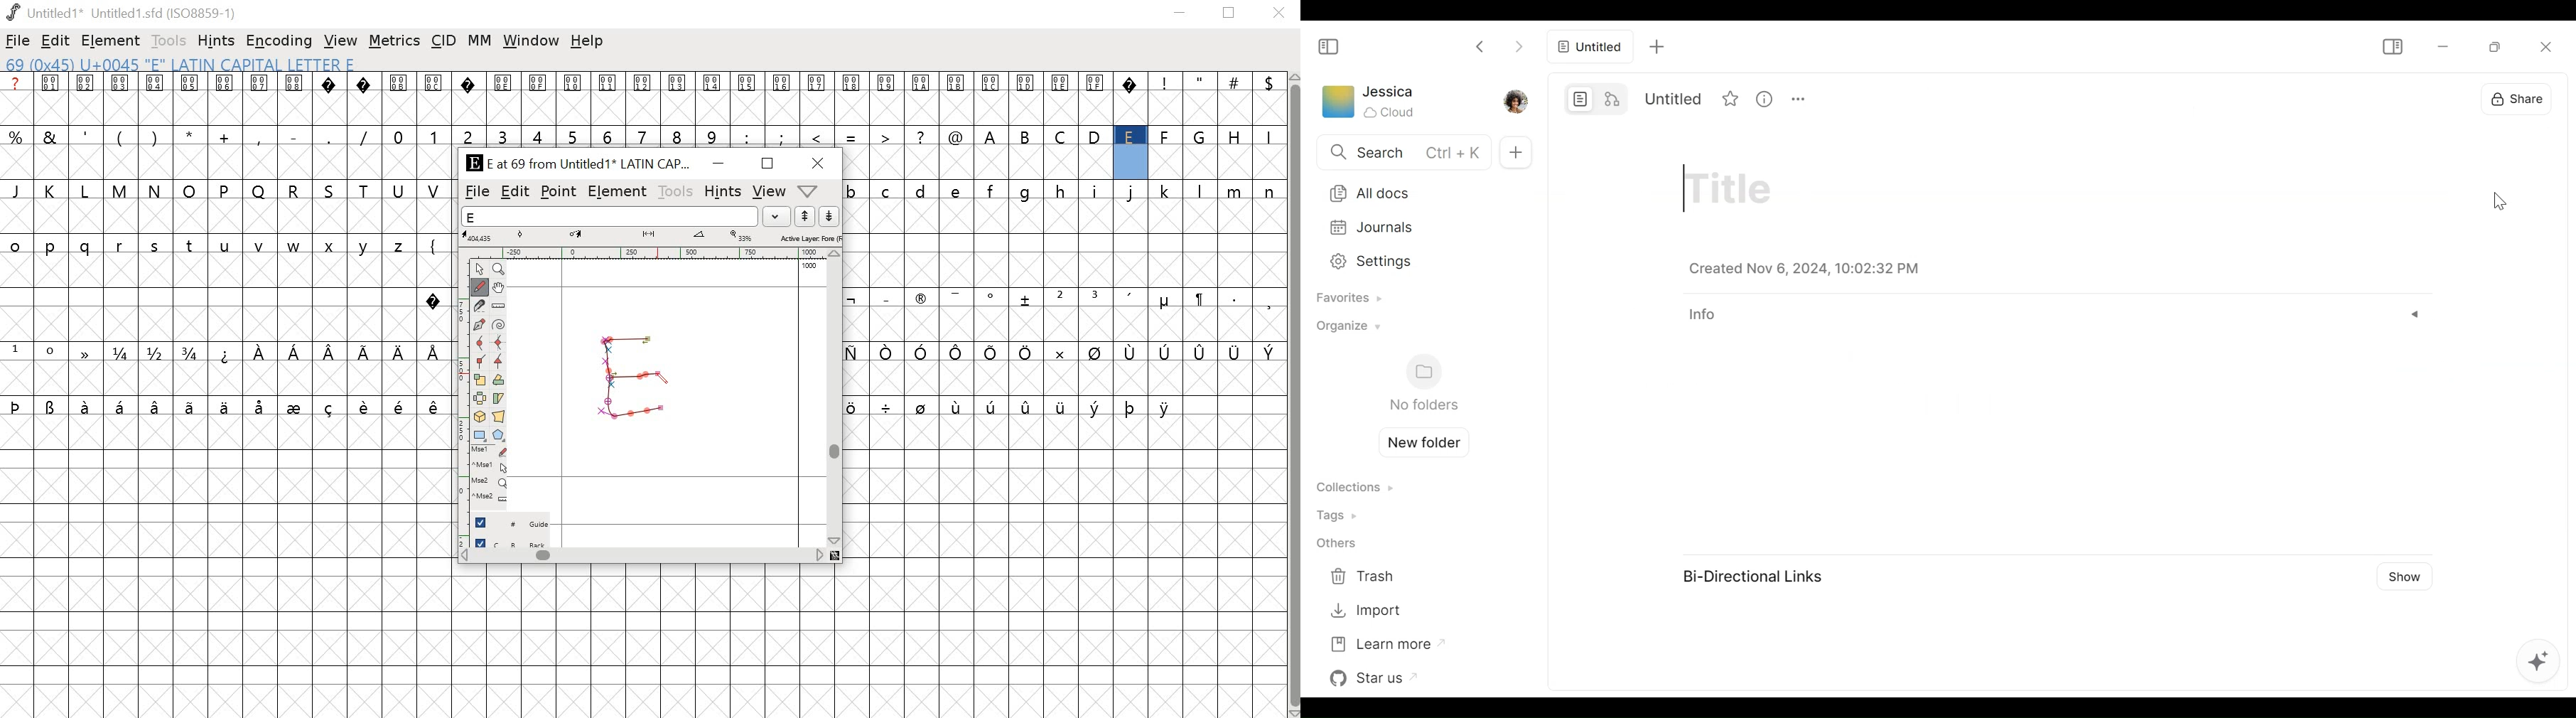 The height and width of the screenshot is (728, 2576). Describe the element at coordinates (499, 323) in the screenshot. I see `Spiro` at that location.